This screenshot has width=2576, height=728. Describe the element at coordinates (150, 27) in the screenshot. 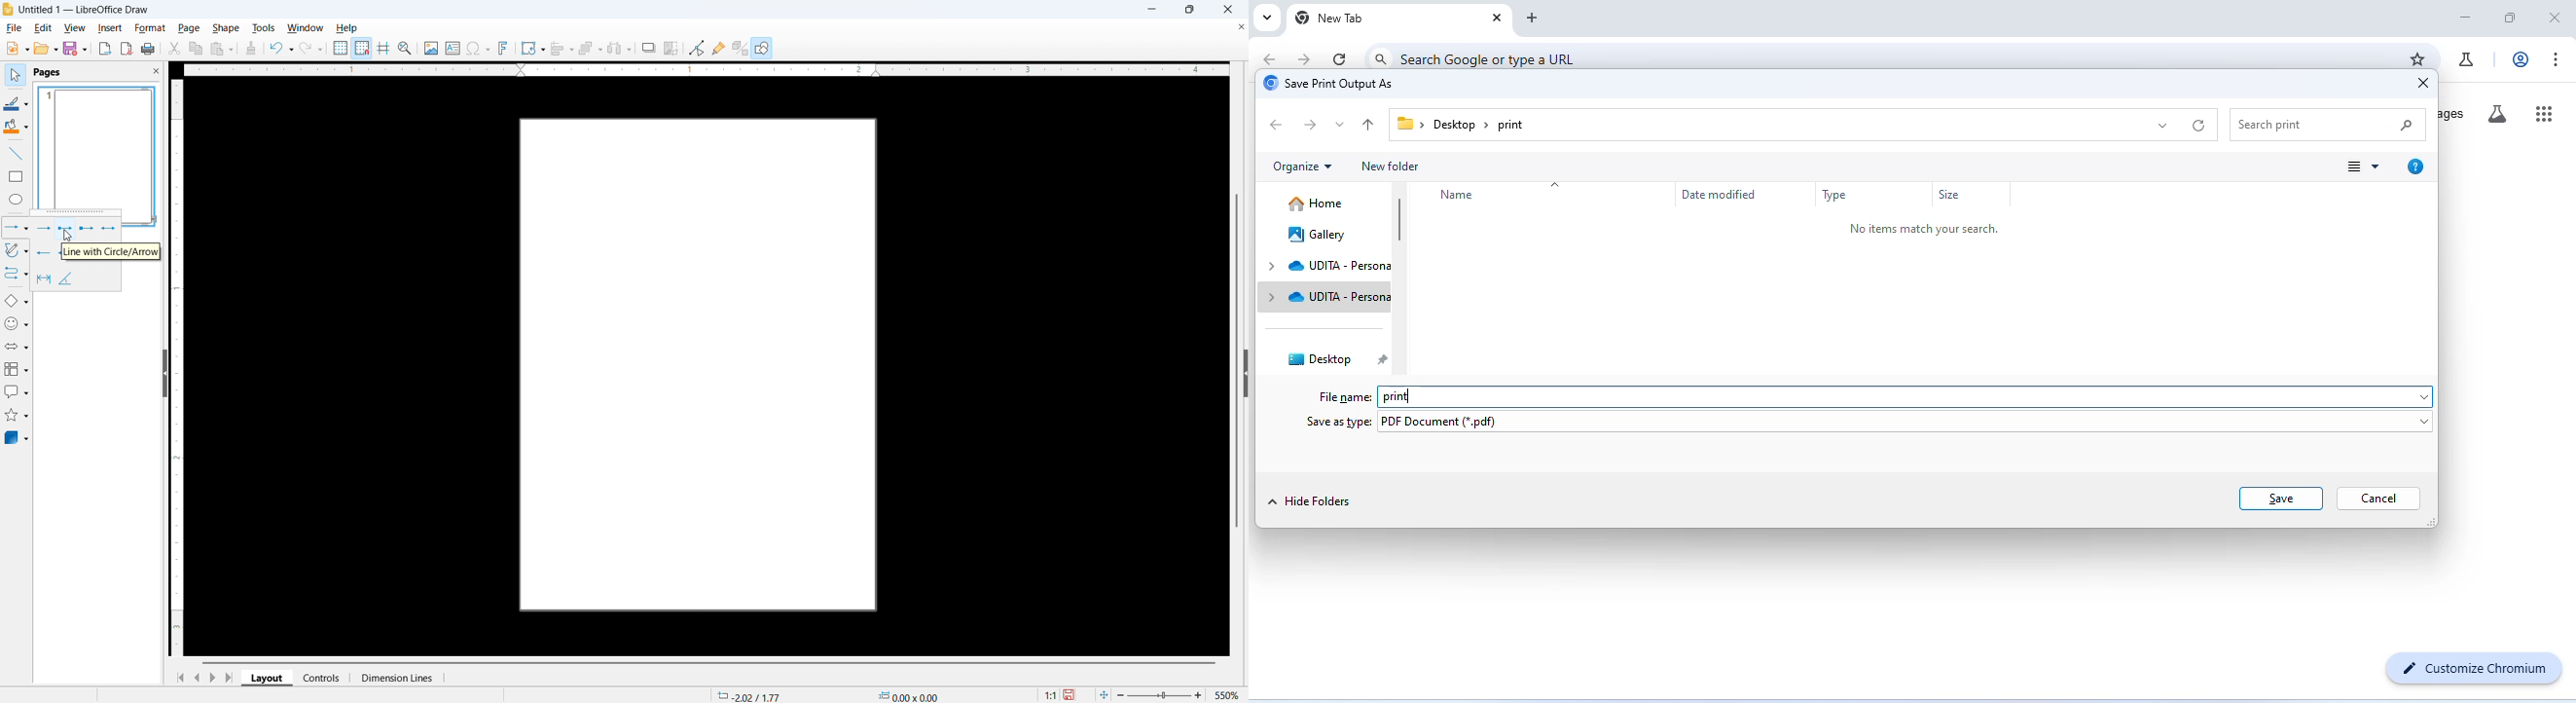

I see `Format ` at that location.